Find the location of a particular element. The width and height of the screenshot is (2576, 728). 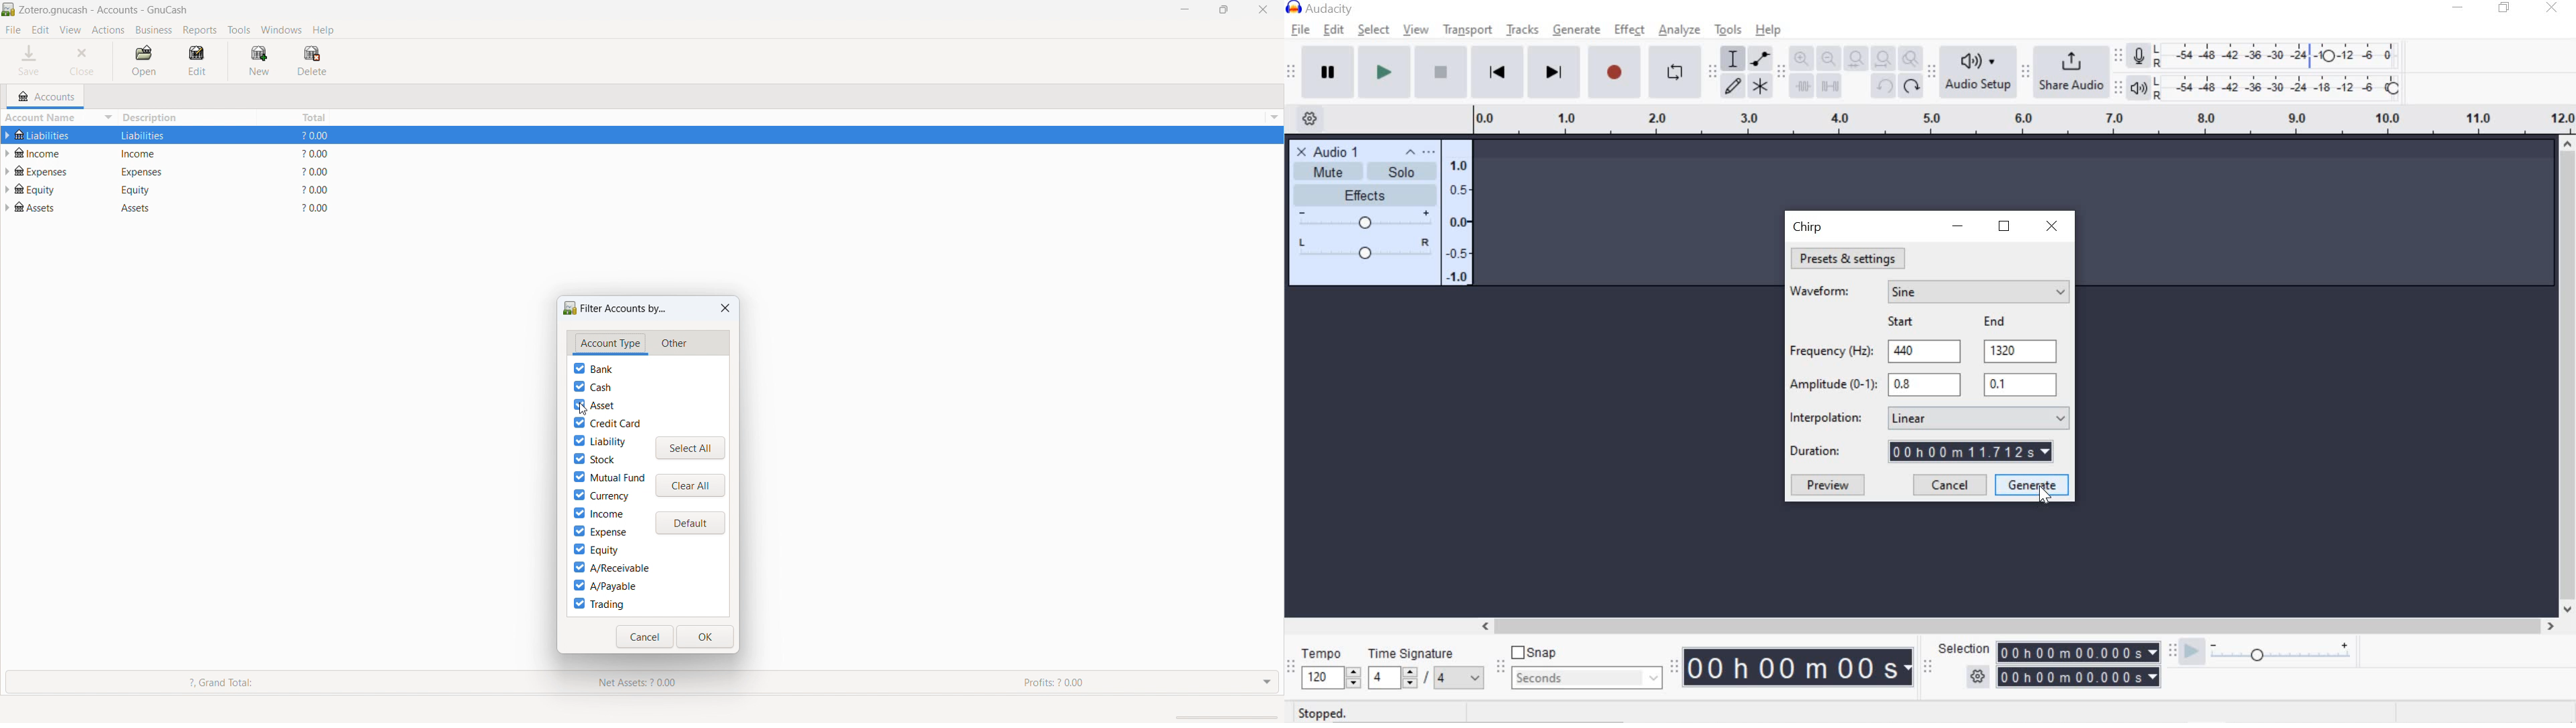

title is located at coordinates (104, 10).